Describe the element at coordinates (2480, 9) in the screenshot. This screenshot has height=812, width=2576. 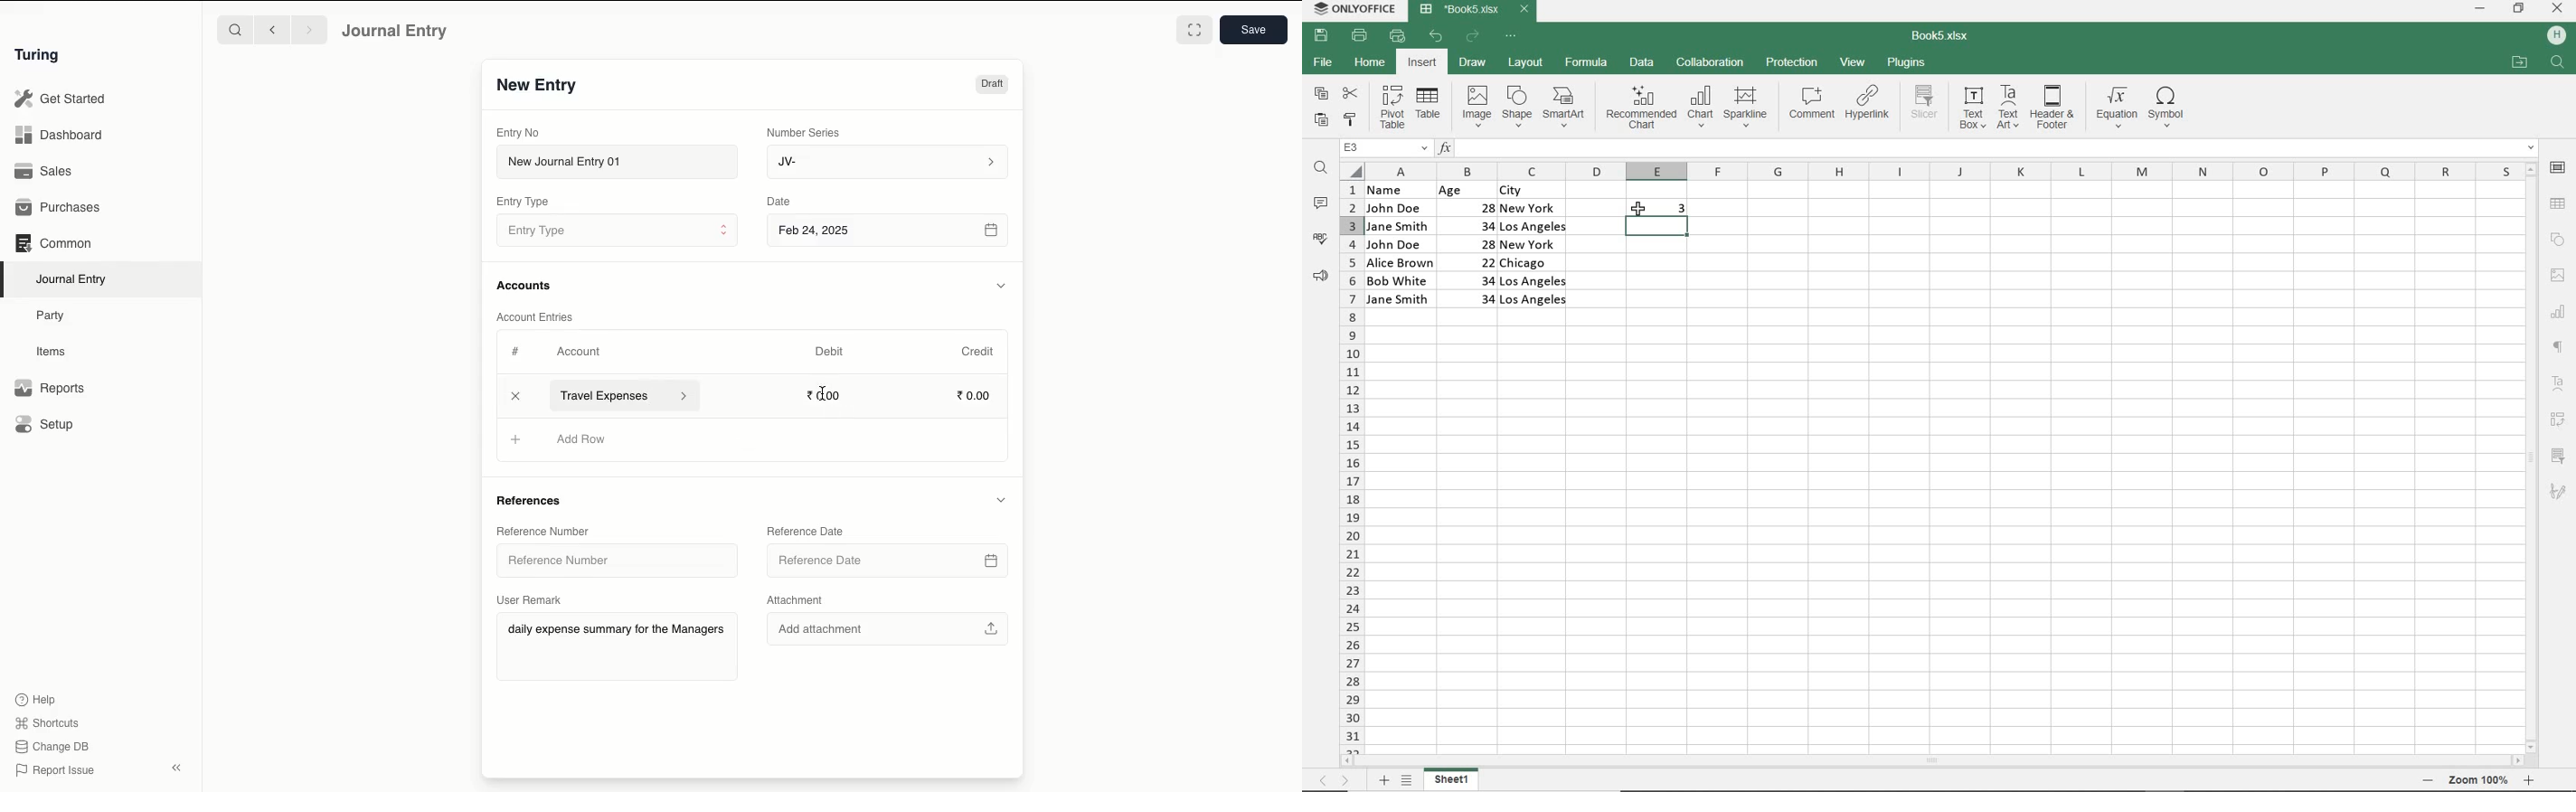
I see `MINIMIZE` at that location.